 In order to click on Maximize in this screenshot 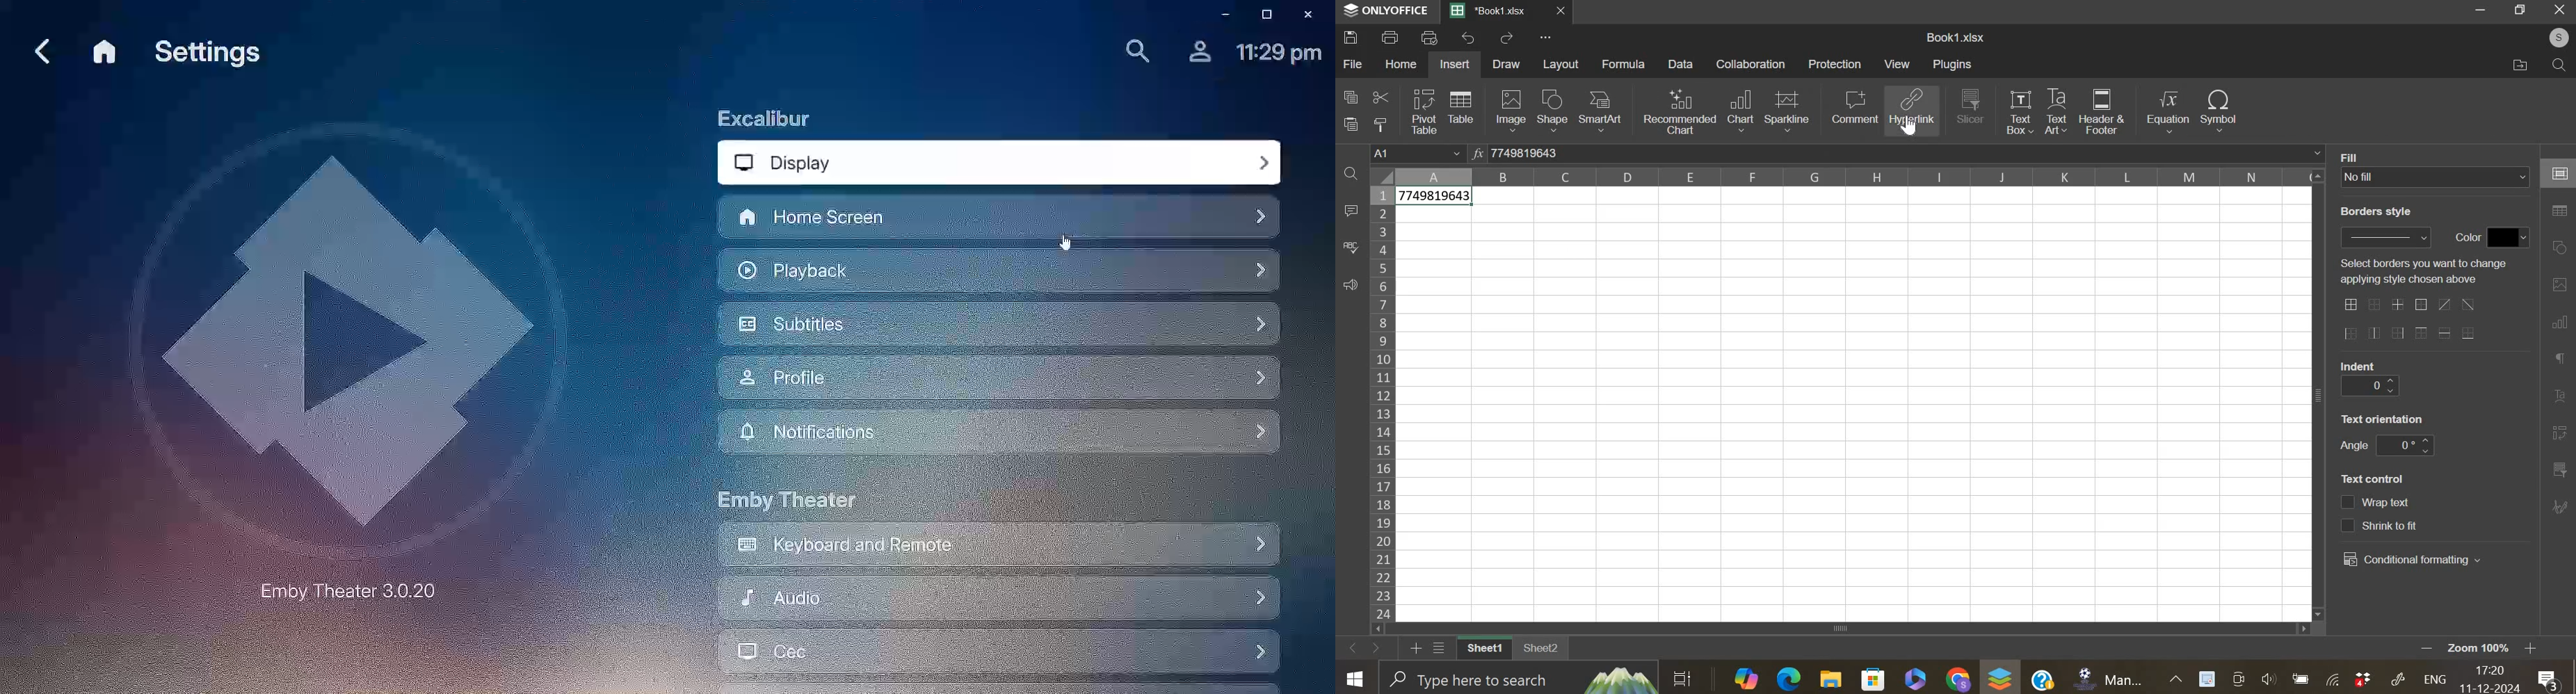, I will do `click(2523, 10)`.